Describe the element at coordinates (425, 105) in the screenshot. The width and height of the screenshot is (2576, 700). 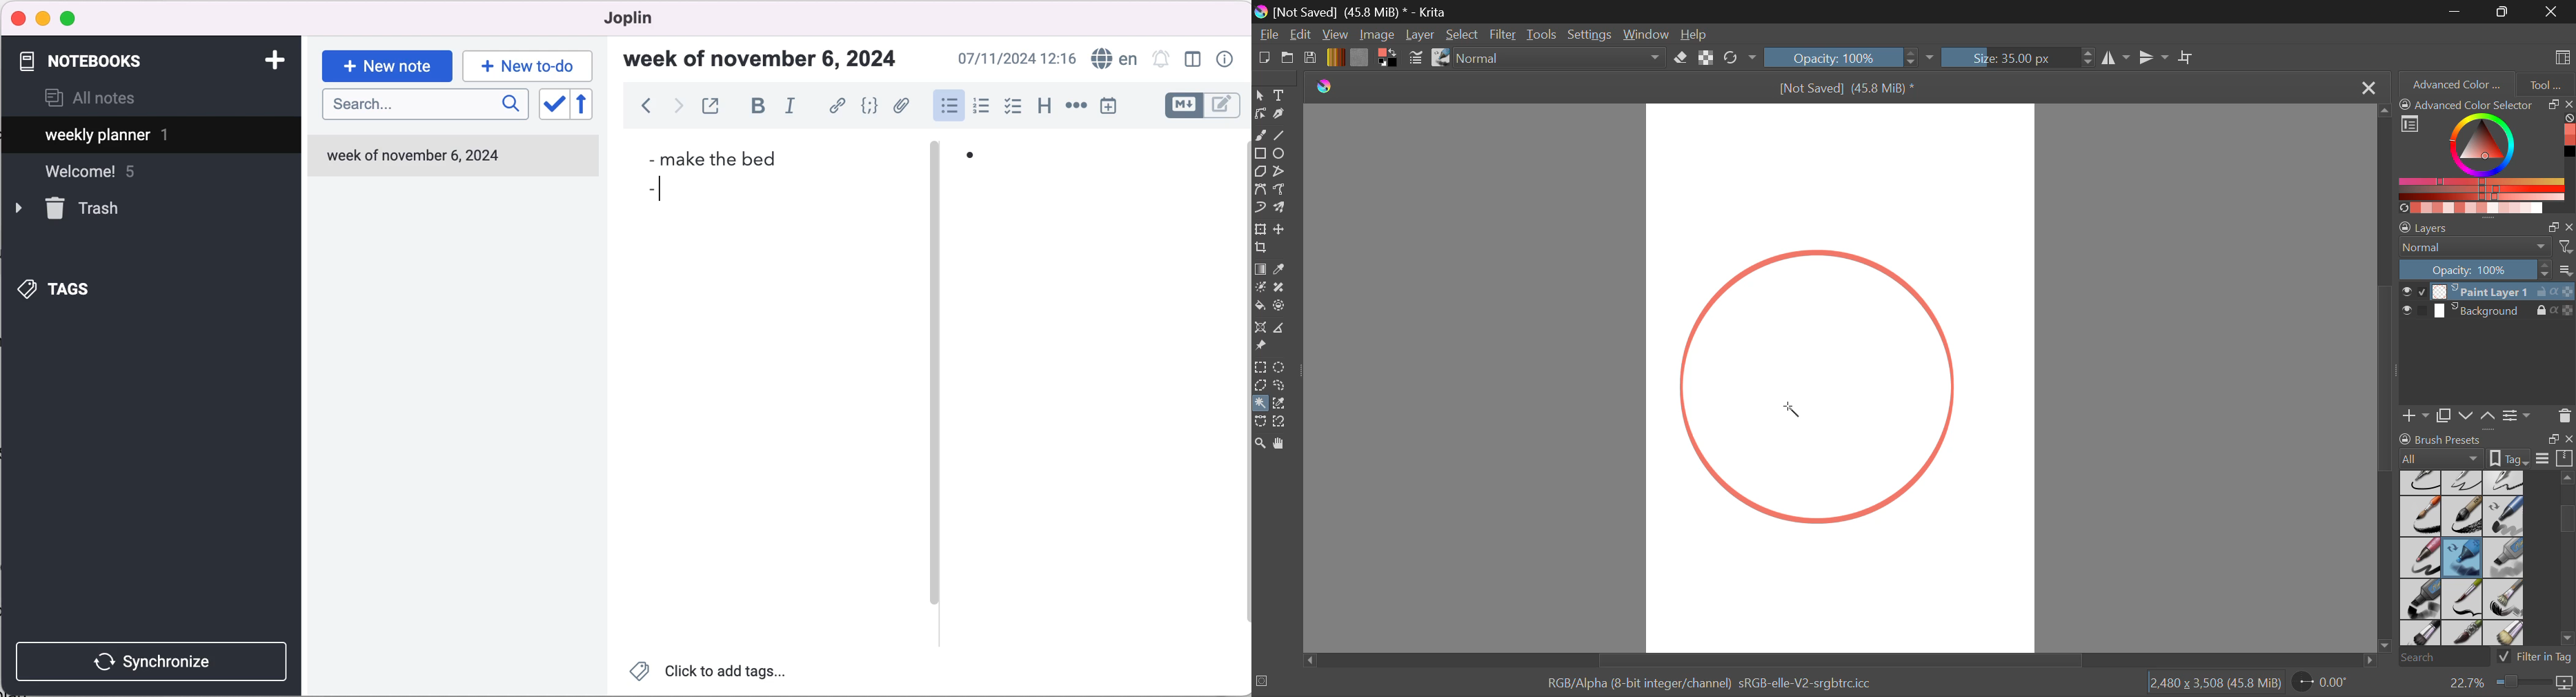
I see `search` at that location.